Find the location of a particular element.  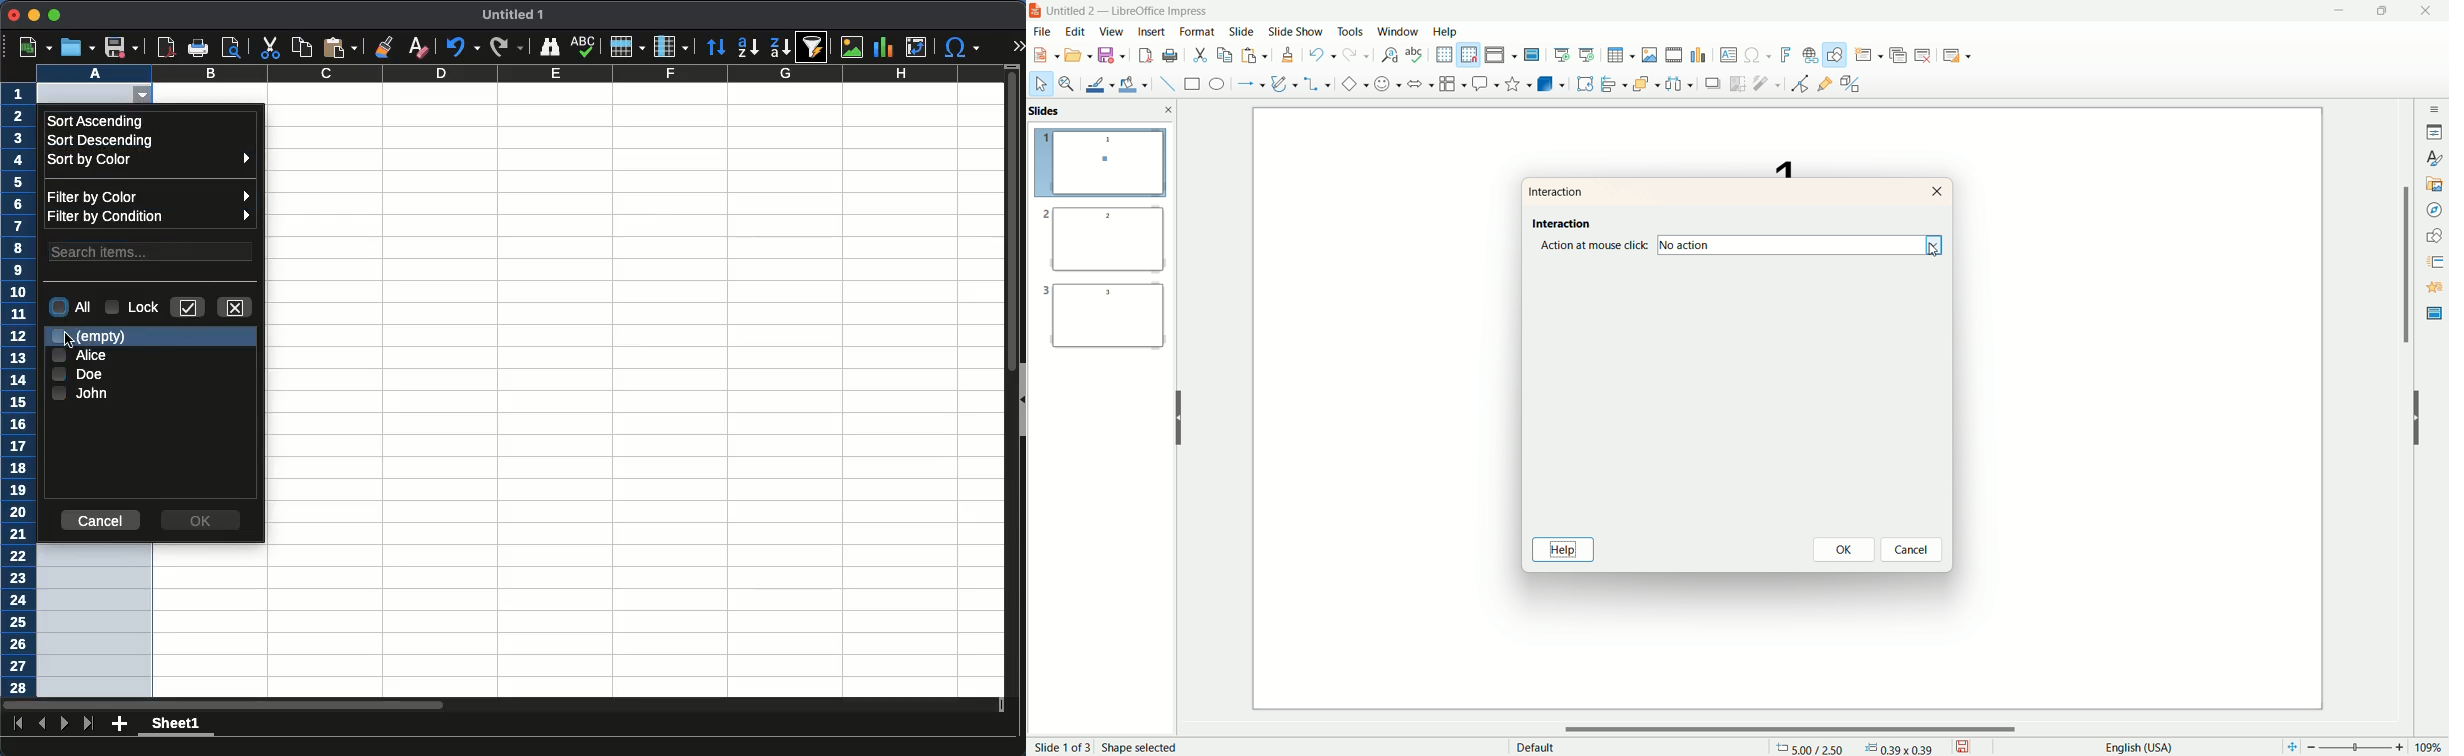

gallery is located at coordinates (2434, 184).